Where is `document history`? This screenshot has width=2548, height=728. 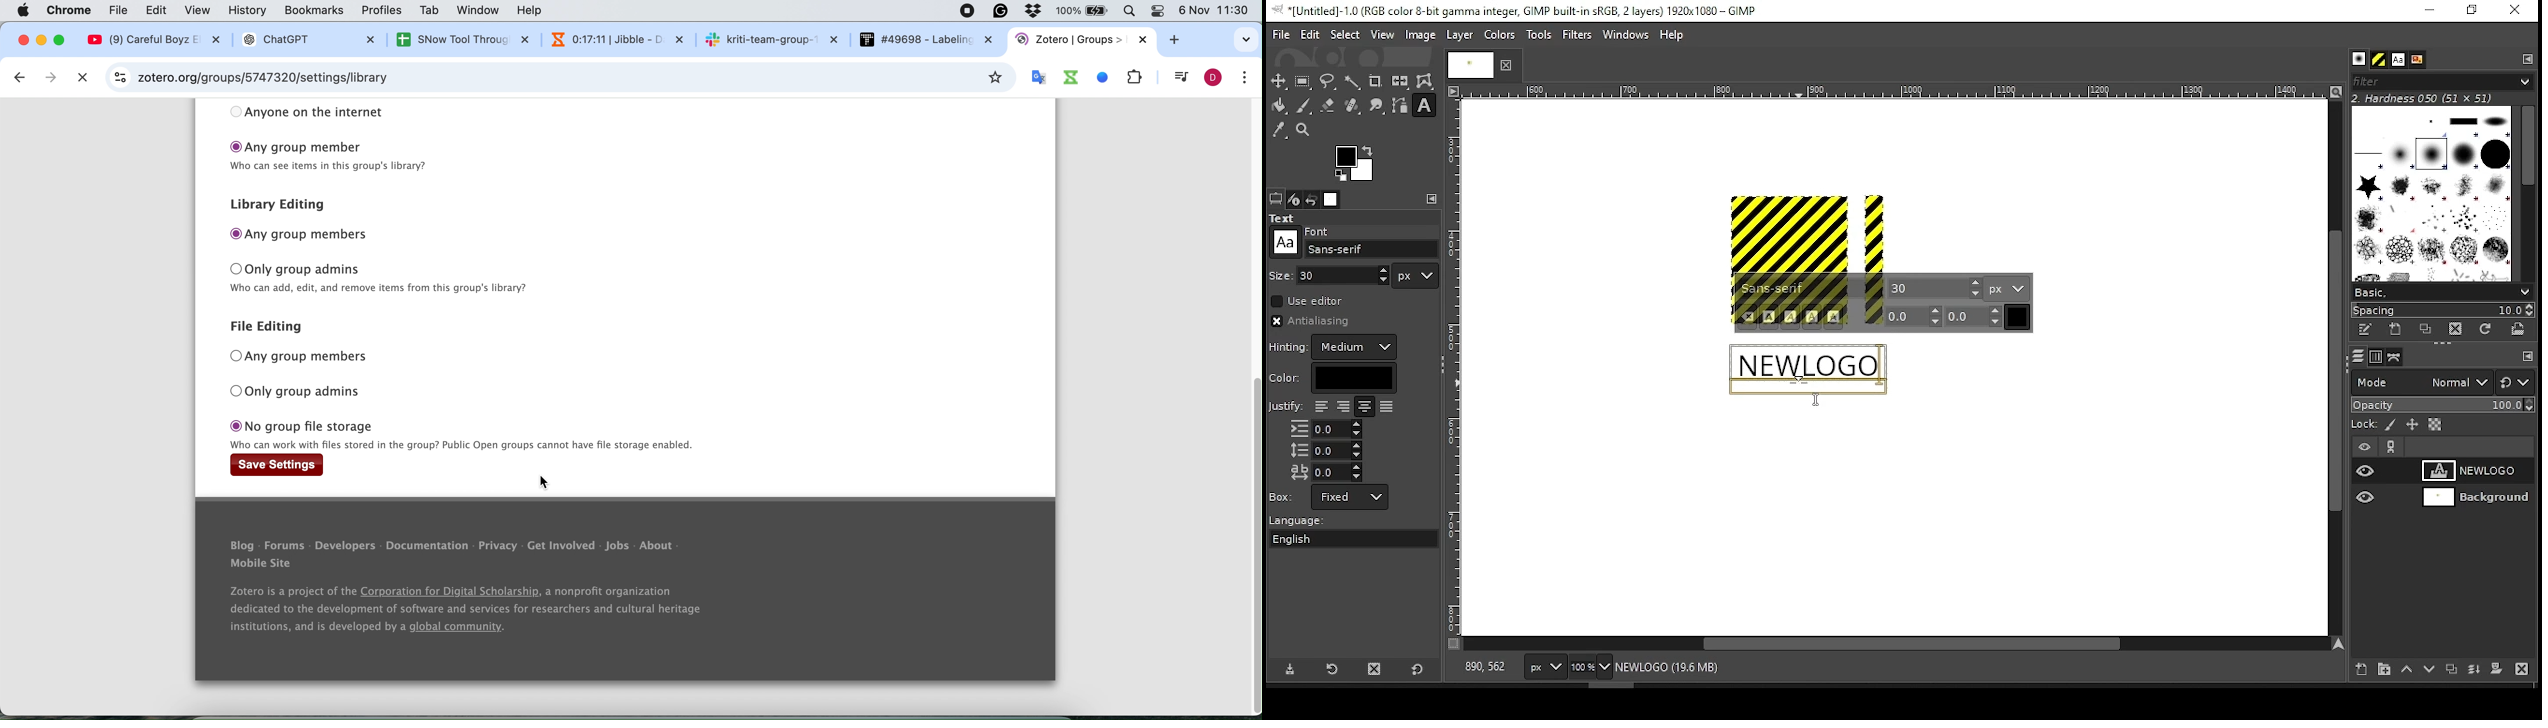 document history is located at coordinates (2416, 60).